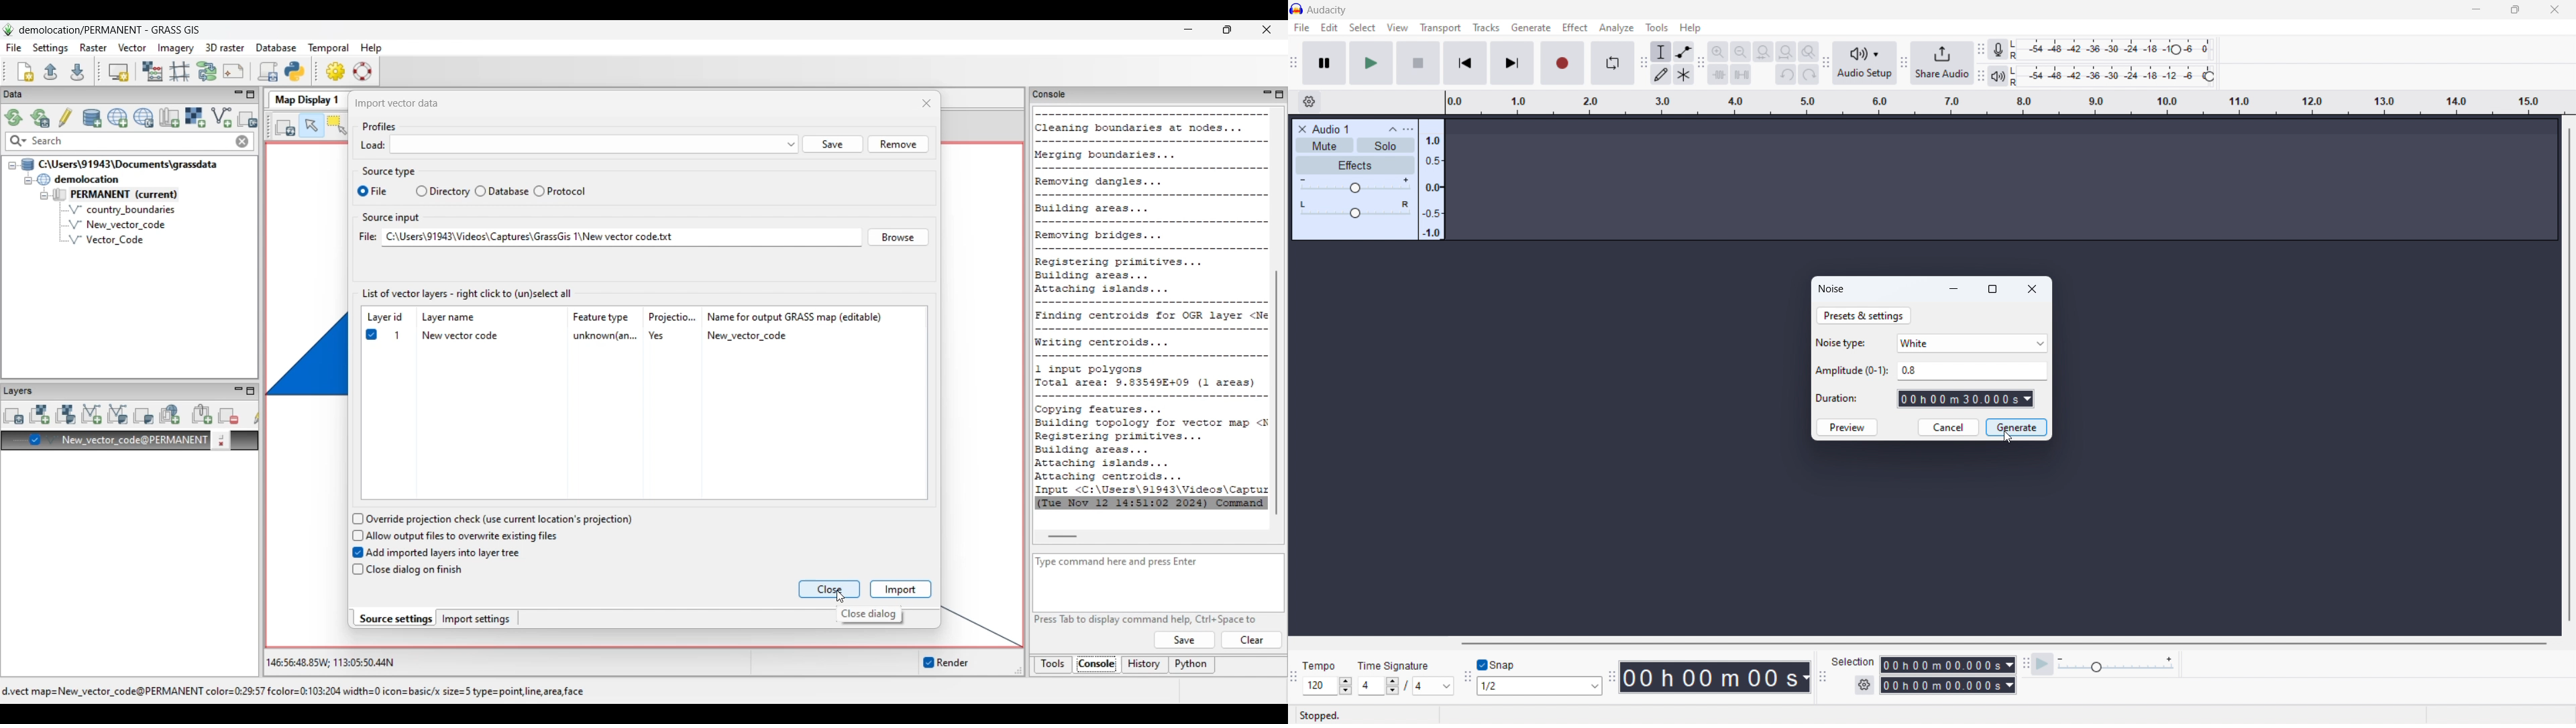 Image resolution: width=2576 pixels, height=728 pixels. Describe the element at coordinates (1617, 27) in the screenshot. I see `analyze` at that location.